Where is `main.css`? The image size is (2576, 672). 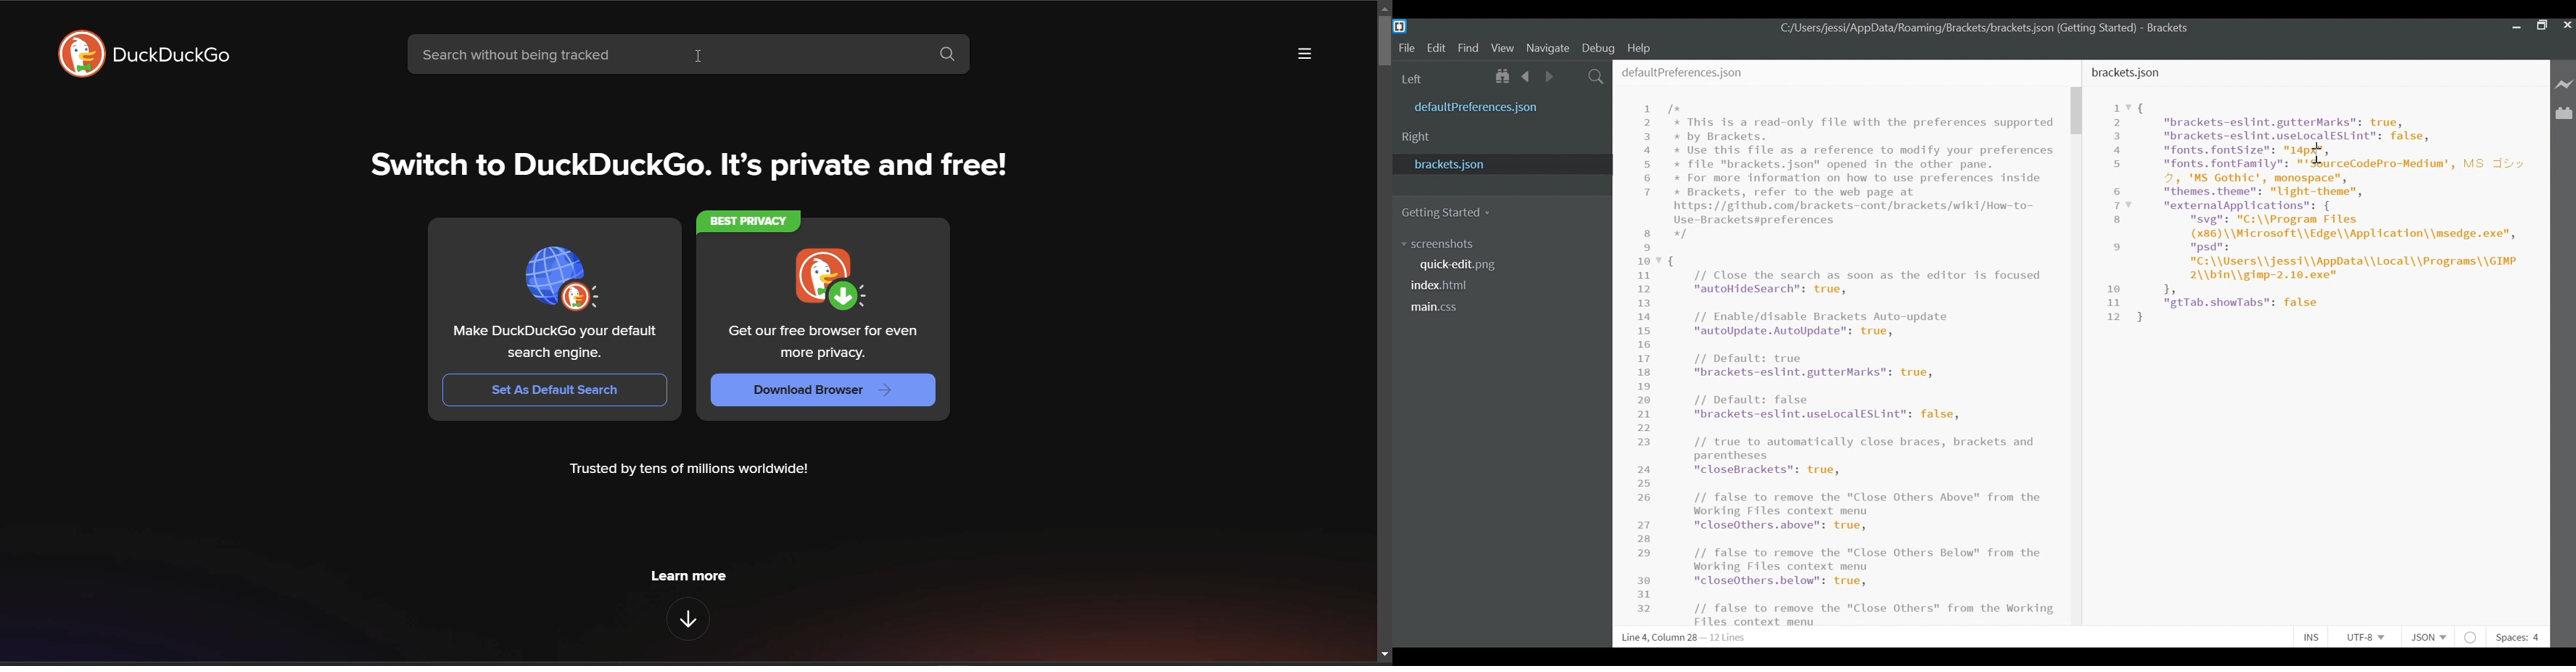
main.css is located at coordinates (1439, 308).